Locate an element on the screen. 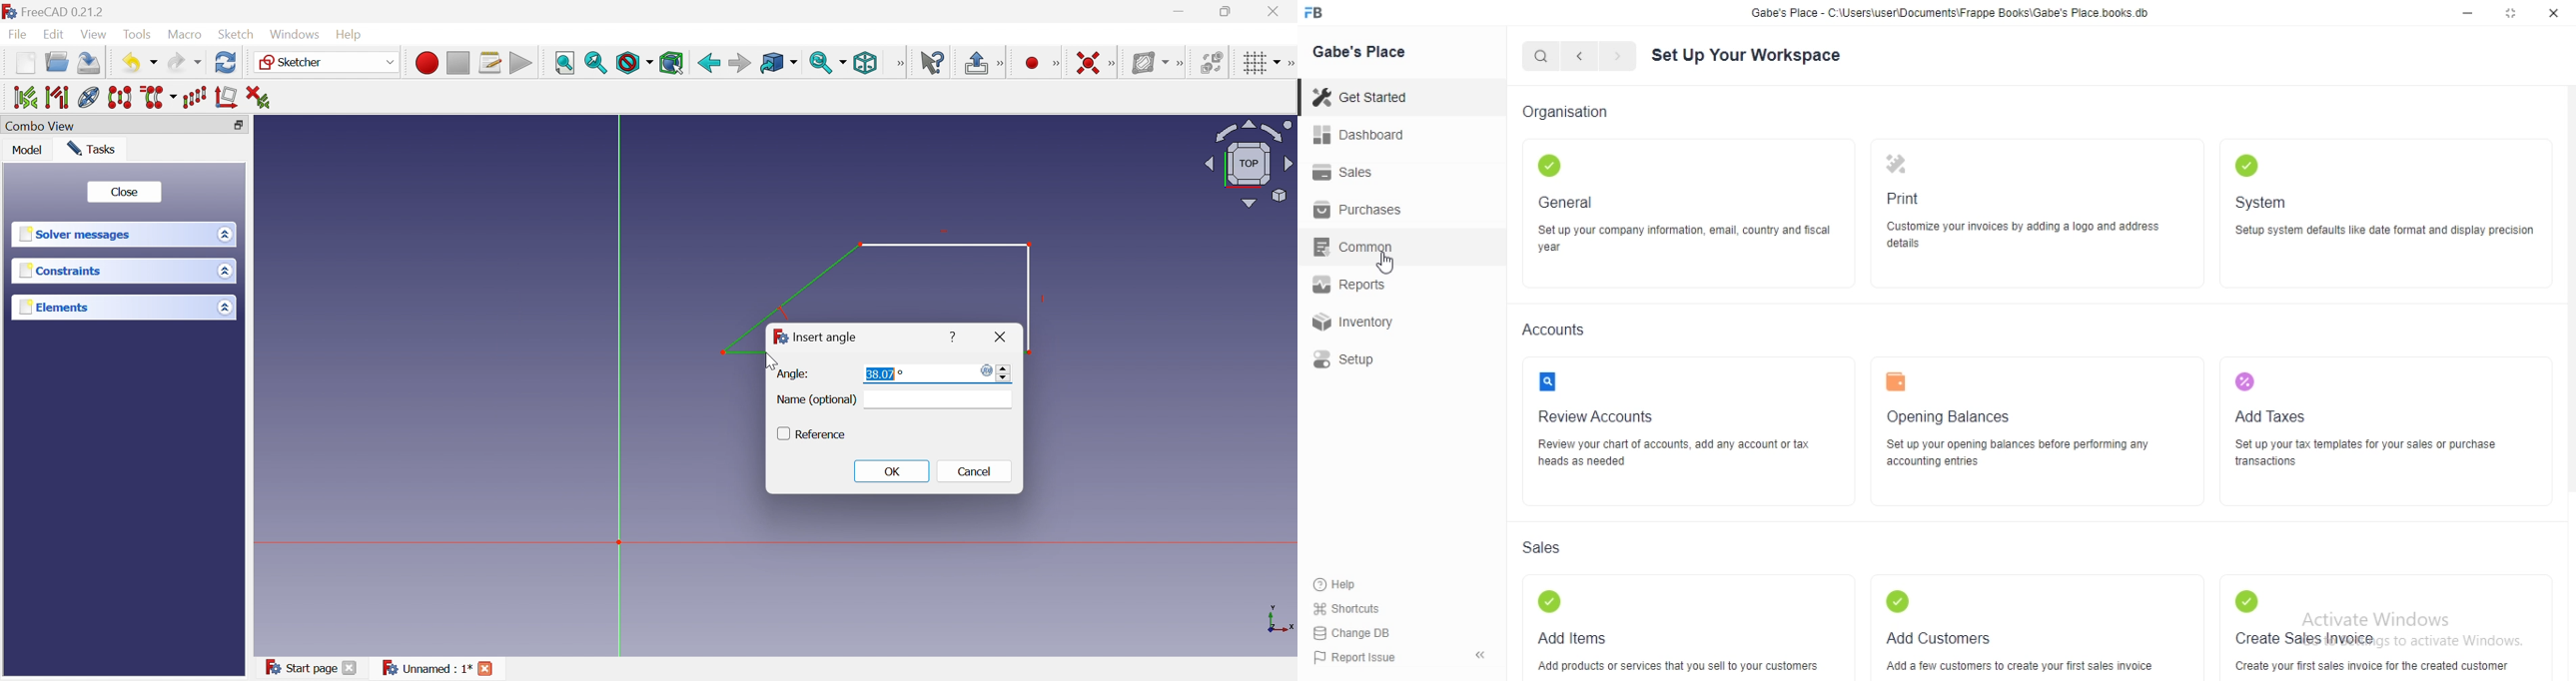 The height and width of the screenshot is (700, 2576). Macros ... is located at coordinates (490, 62).